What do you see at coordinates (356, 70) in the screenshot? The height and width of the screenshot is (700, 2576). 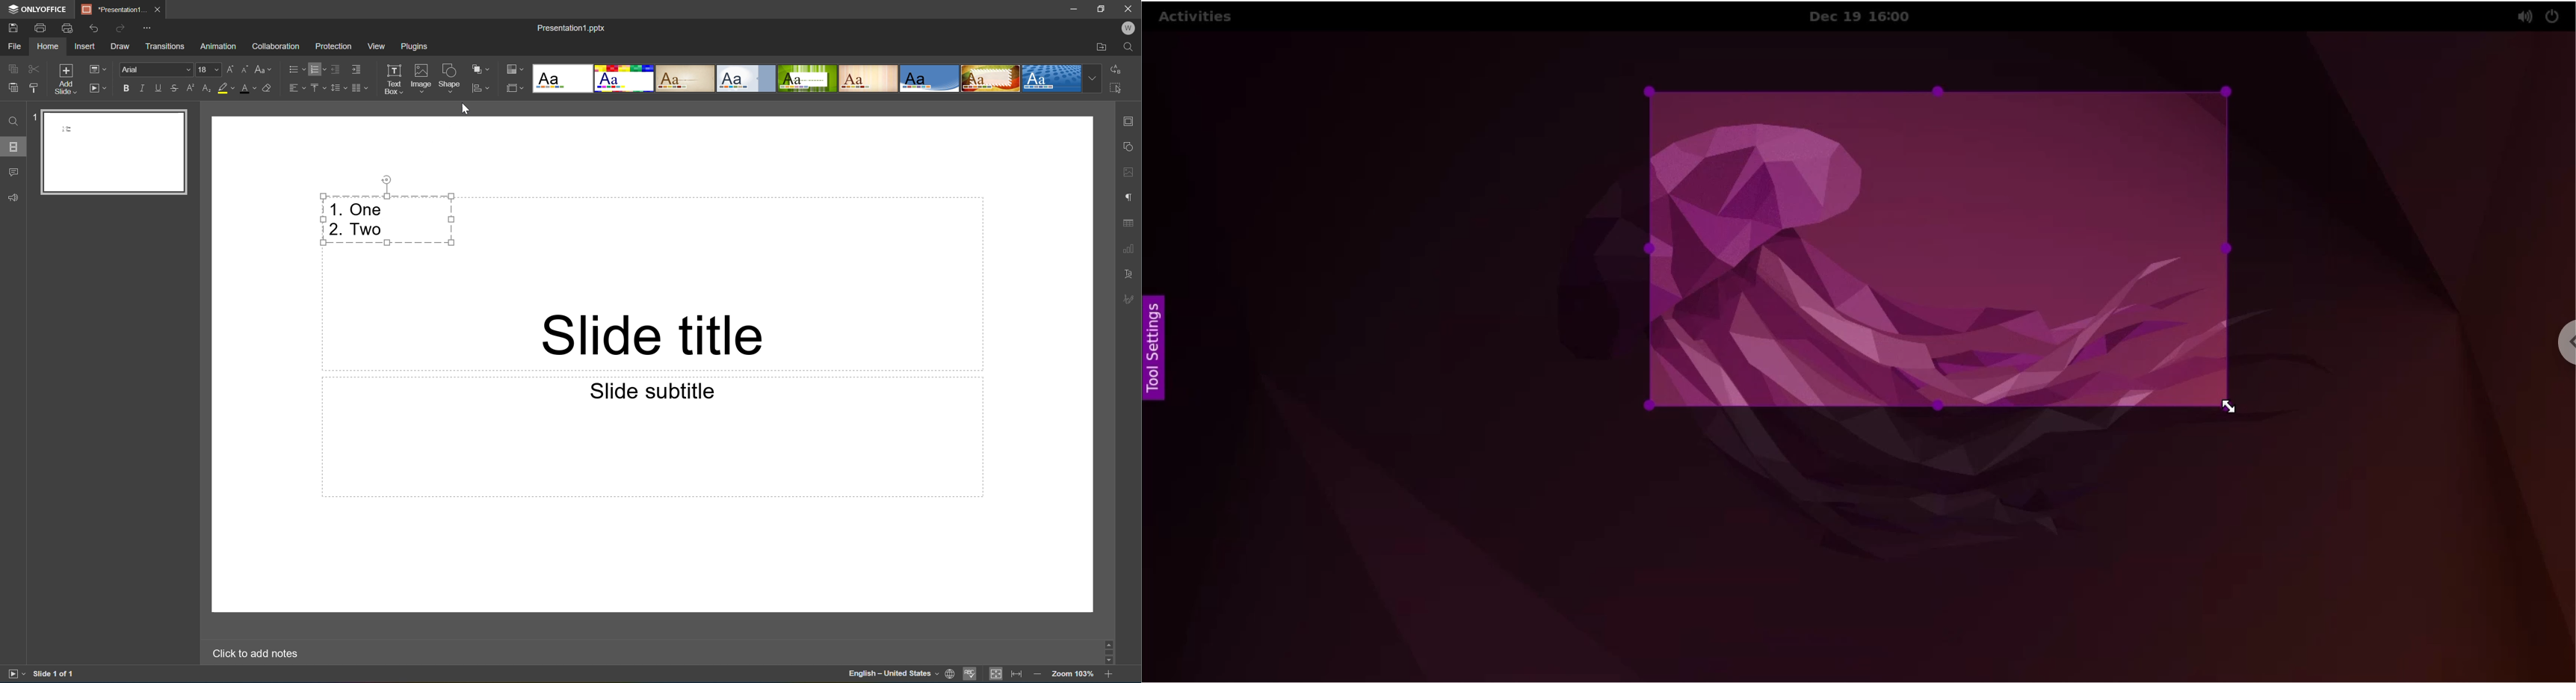 I see `Increase indent` at bounding box center [356, 70].